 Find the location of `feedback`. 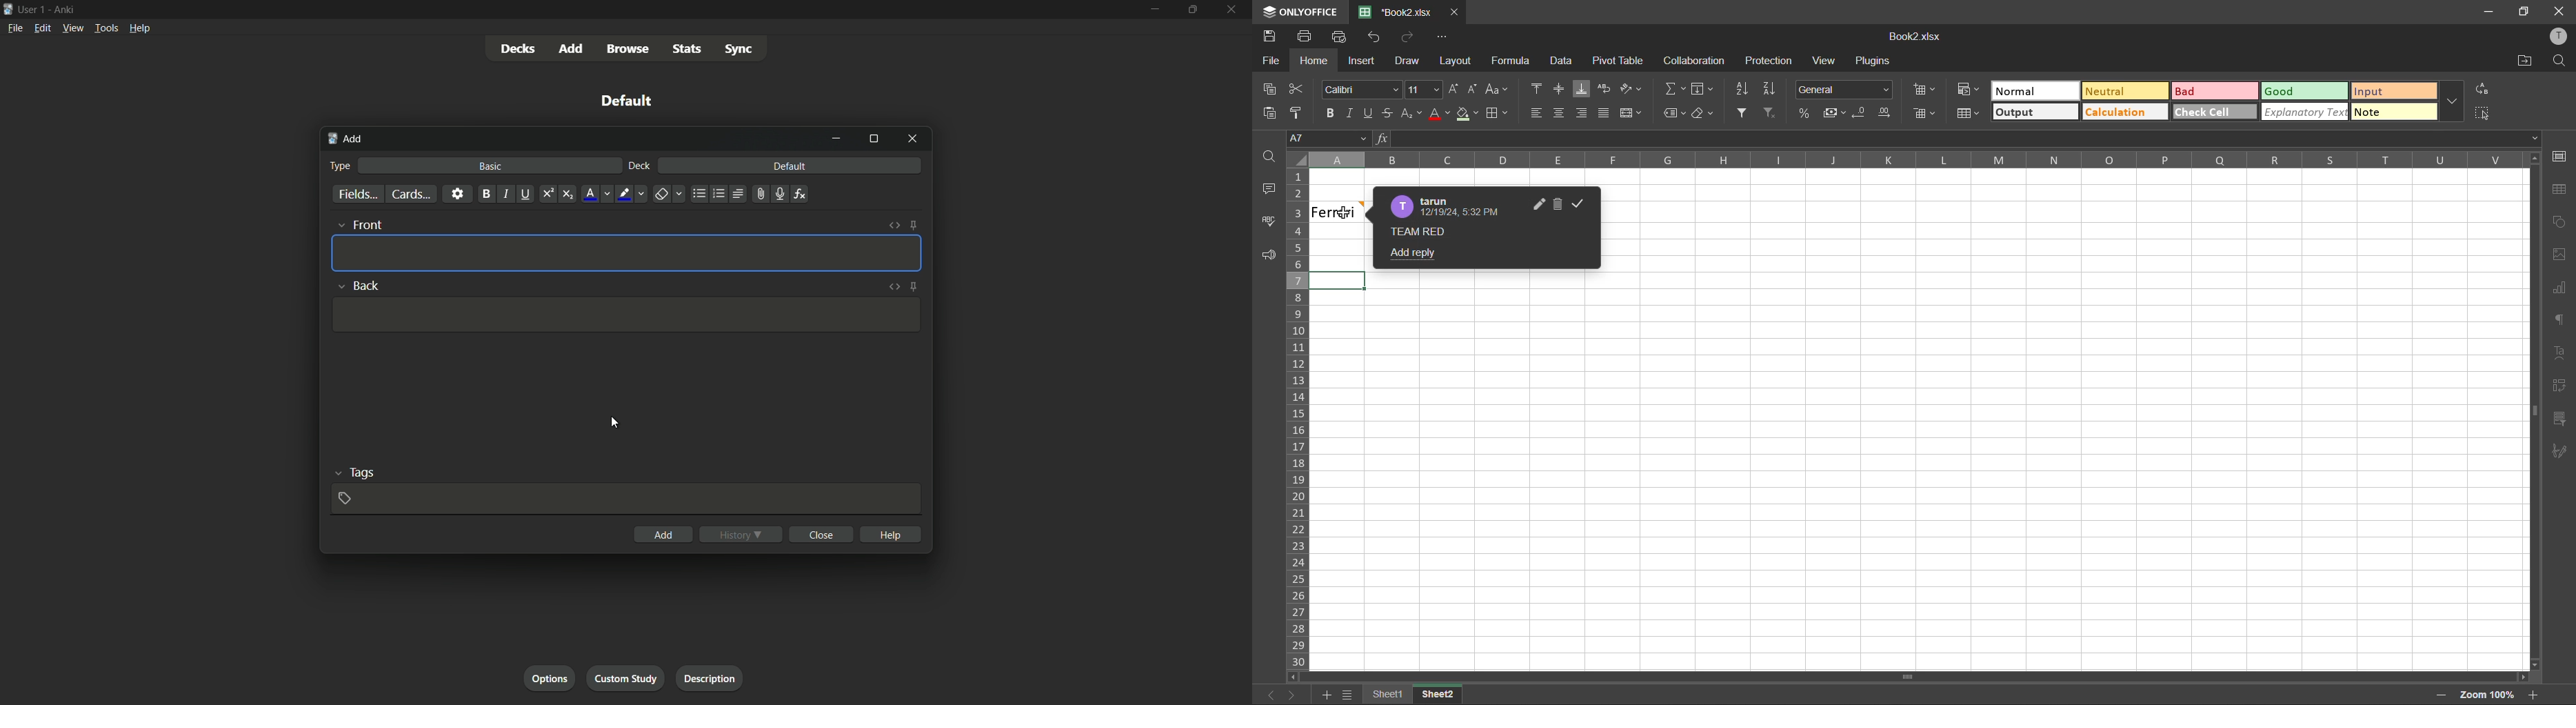

feedback is located at coordinates (1274, 256).